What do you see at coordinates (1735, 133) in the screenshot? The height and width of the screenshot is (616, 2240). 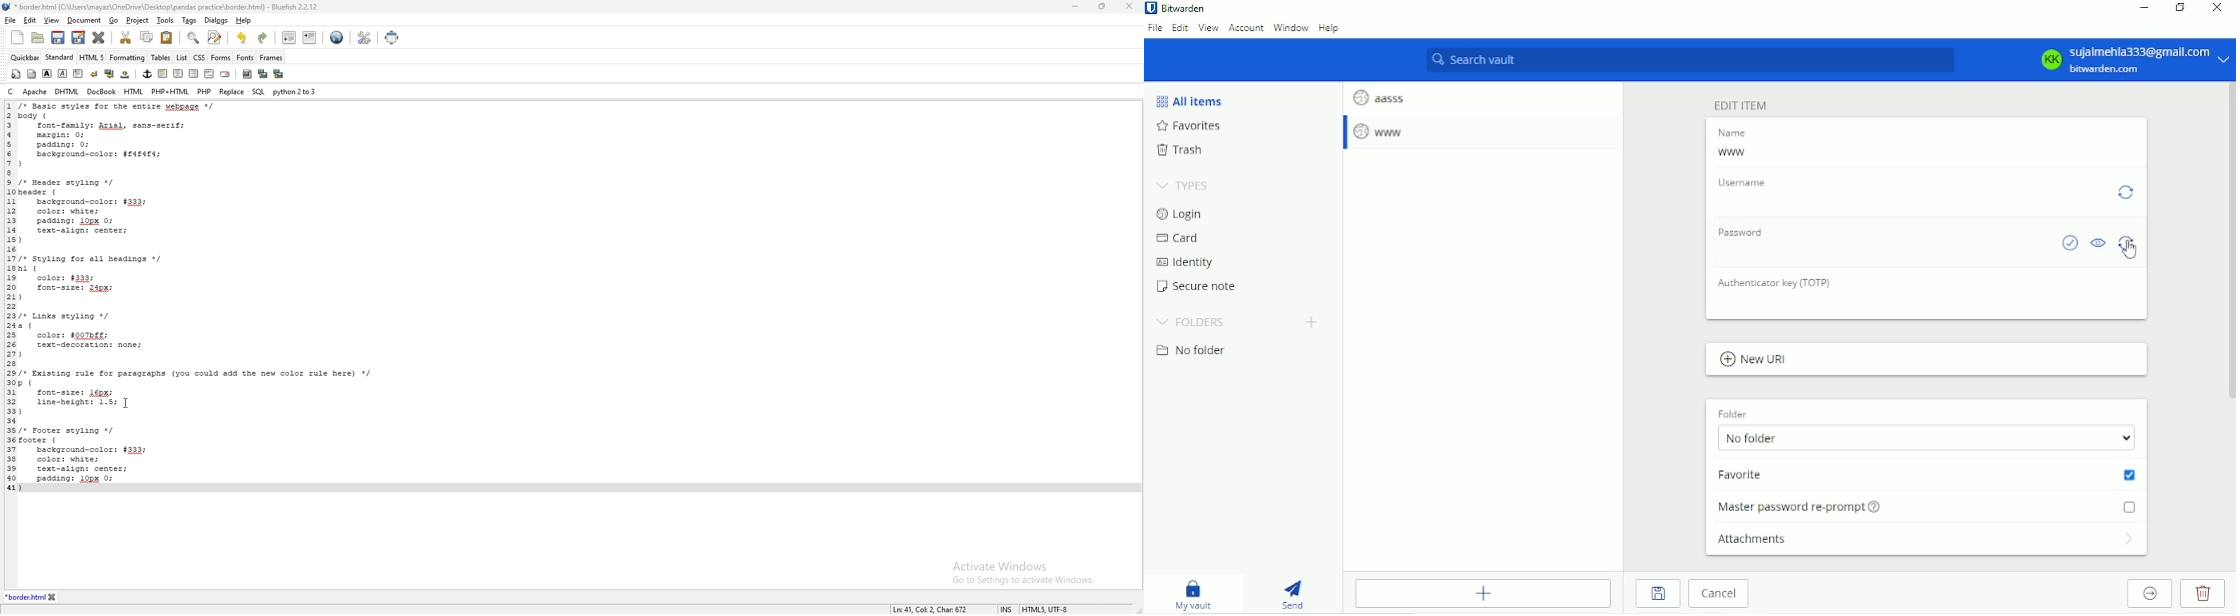 I see `Name` at bounding box center [1735, 133].